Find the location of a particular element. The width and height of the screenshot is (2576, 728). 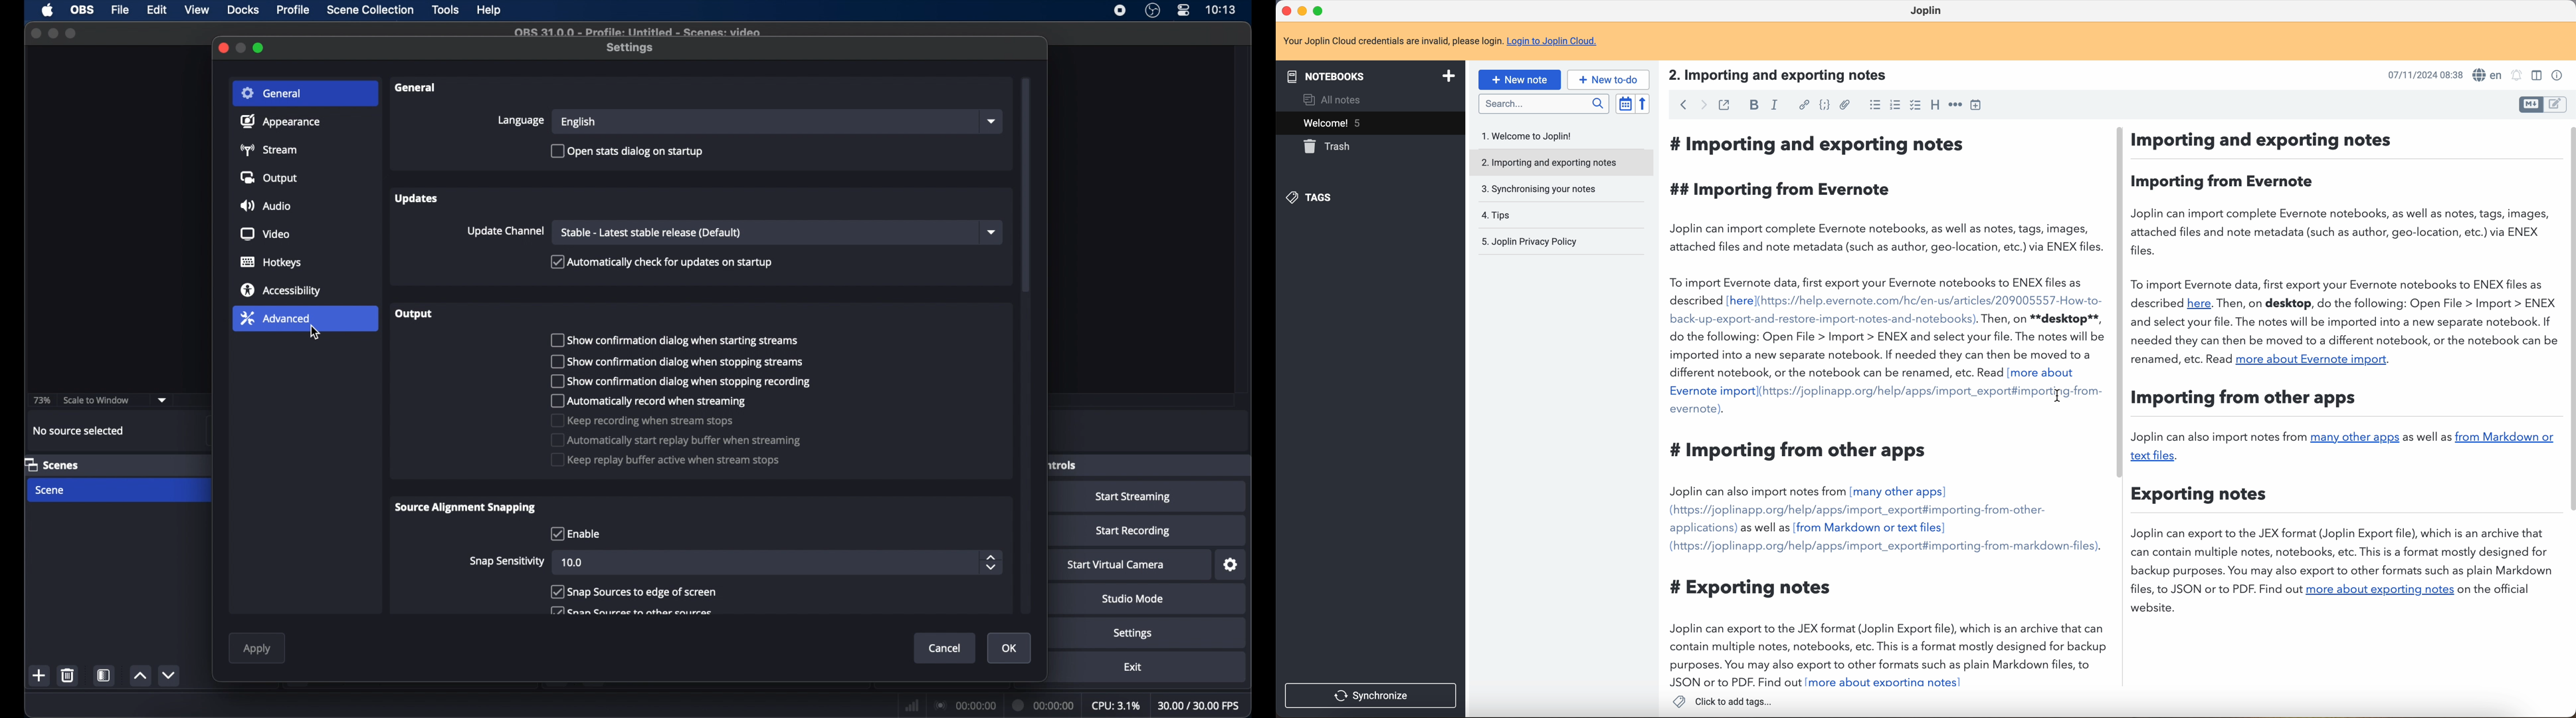

new to-do is located at coordinates (1610, 79).